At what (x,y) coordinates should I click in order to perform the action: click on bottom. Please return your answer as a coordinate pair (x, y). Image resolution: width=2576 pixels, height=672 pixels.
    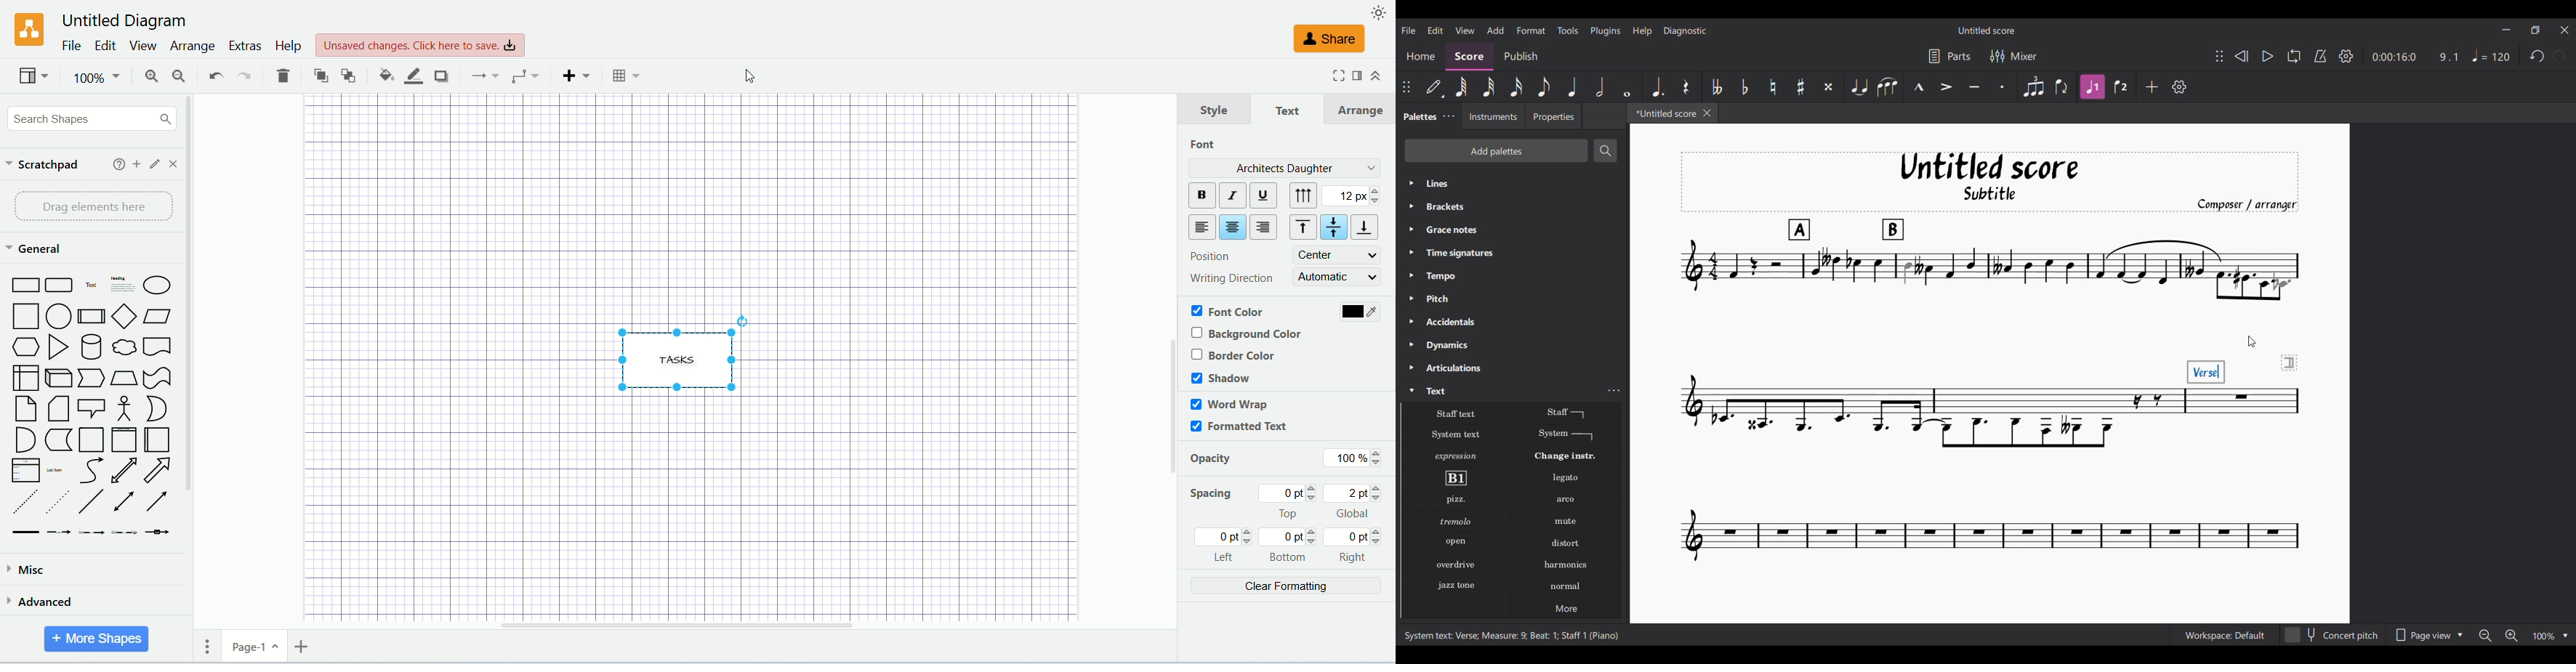
    Looking at the image, I should click on (1368, 227).